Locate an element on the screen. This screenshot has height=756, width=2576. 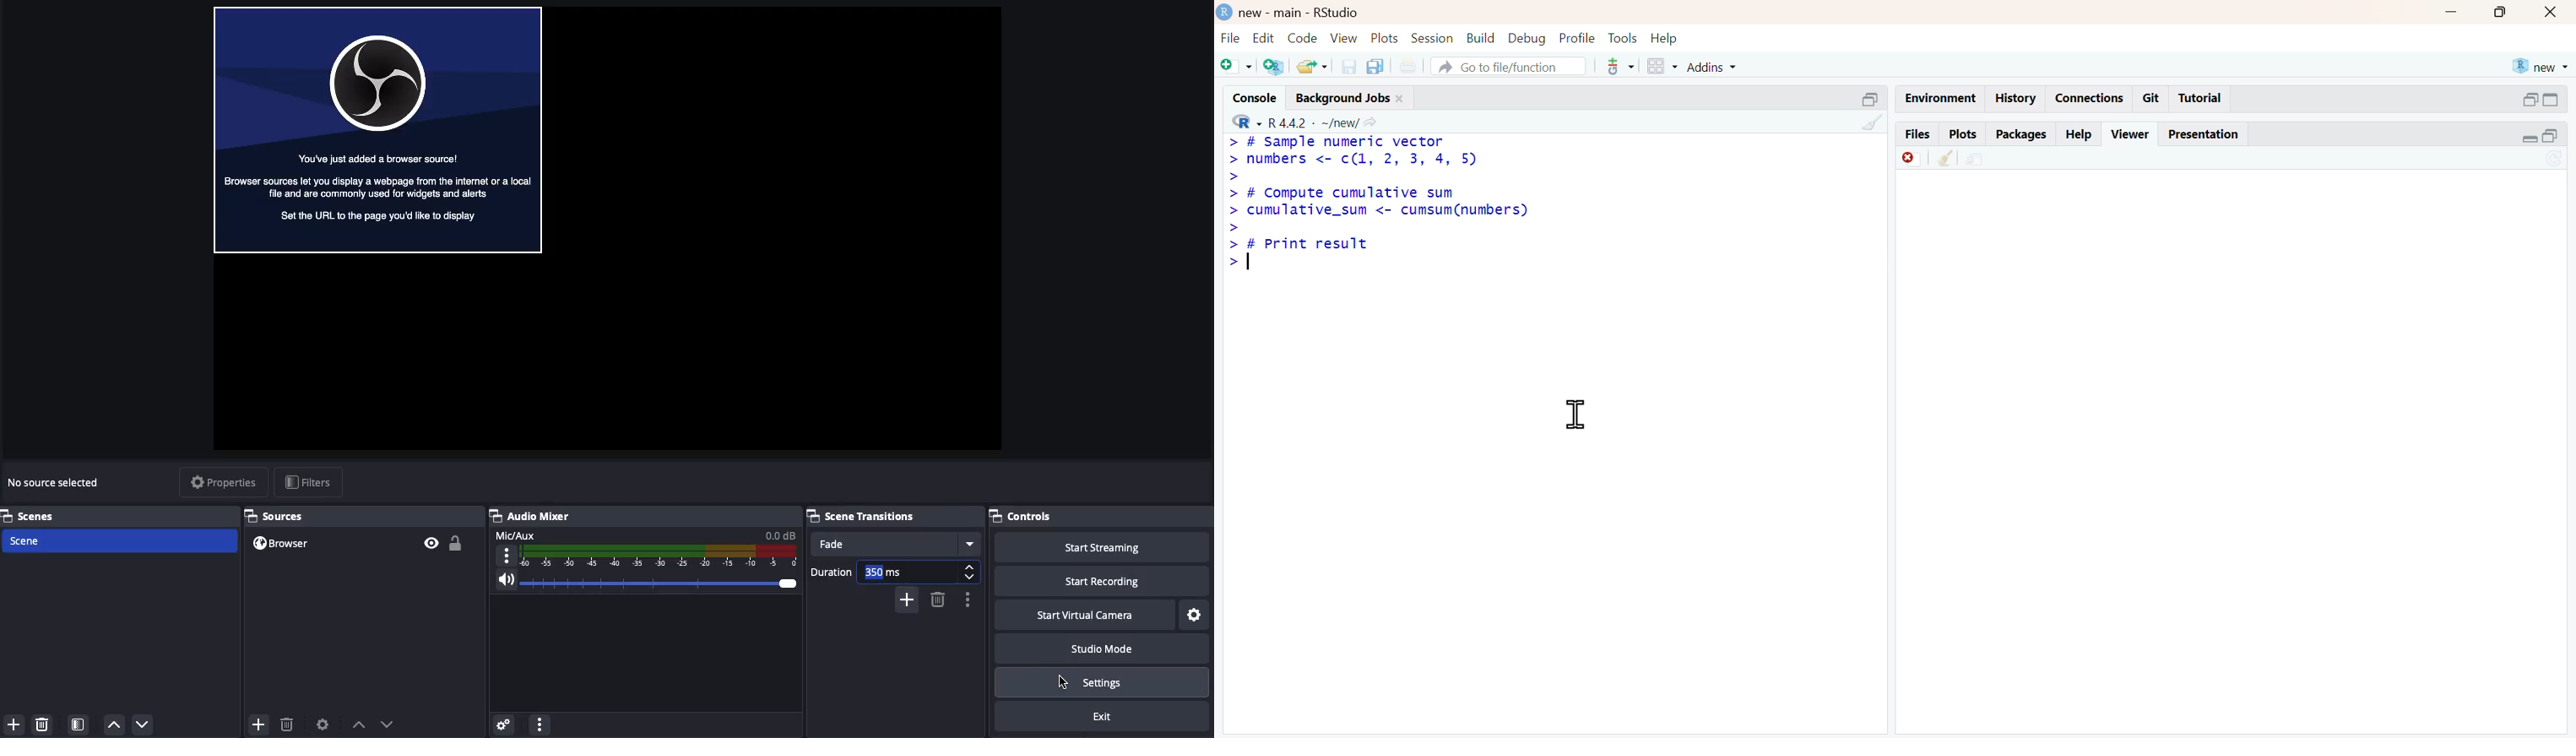
code is located at coordinates (1302, 37).